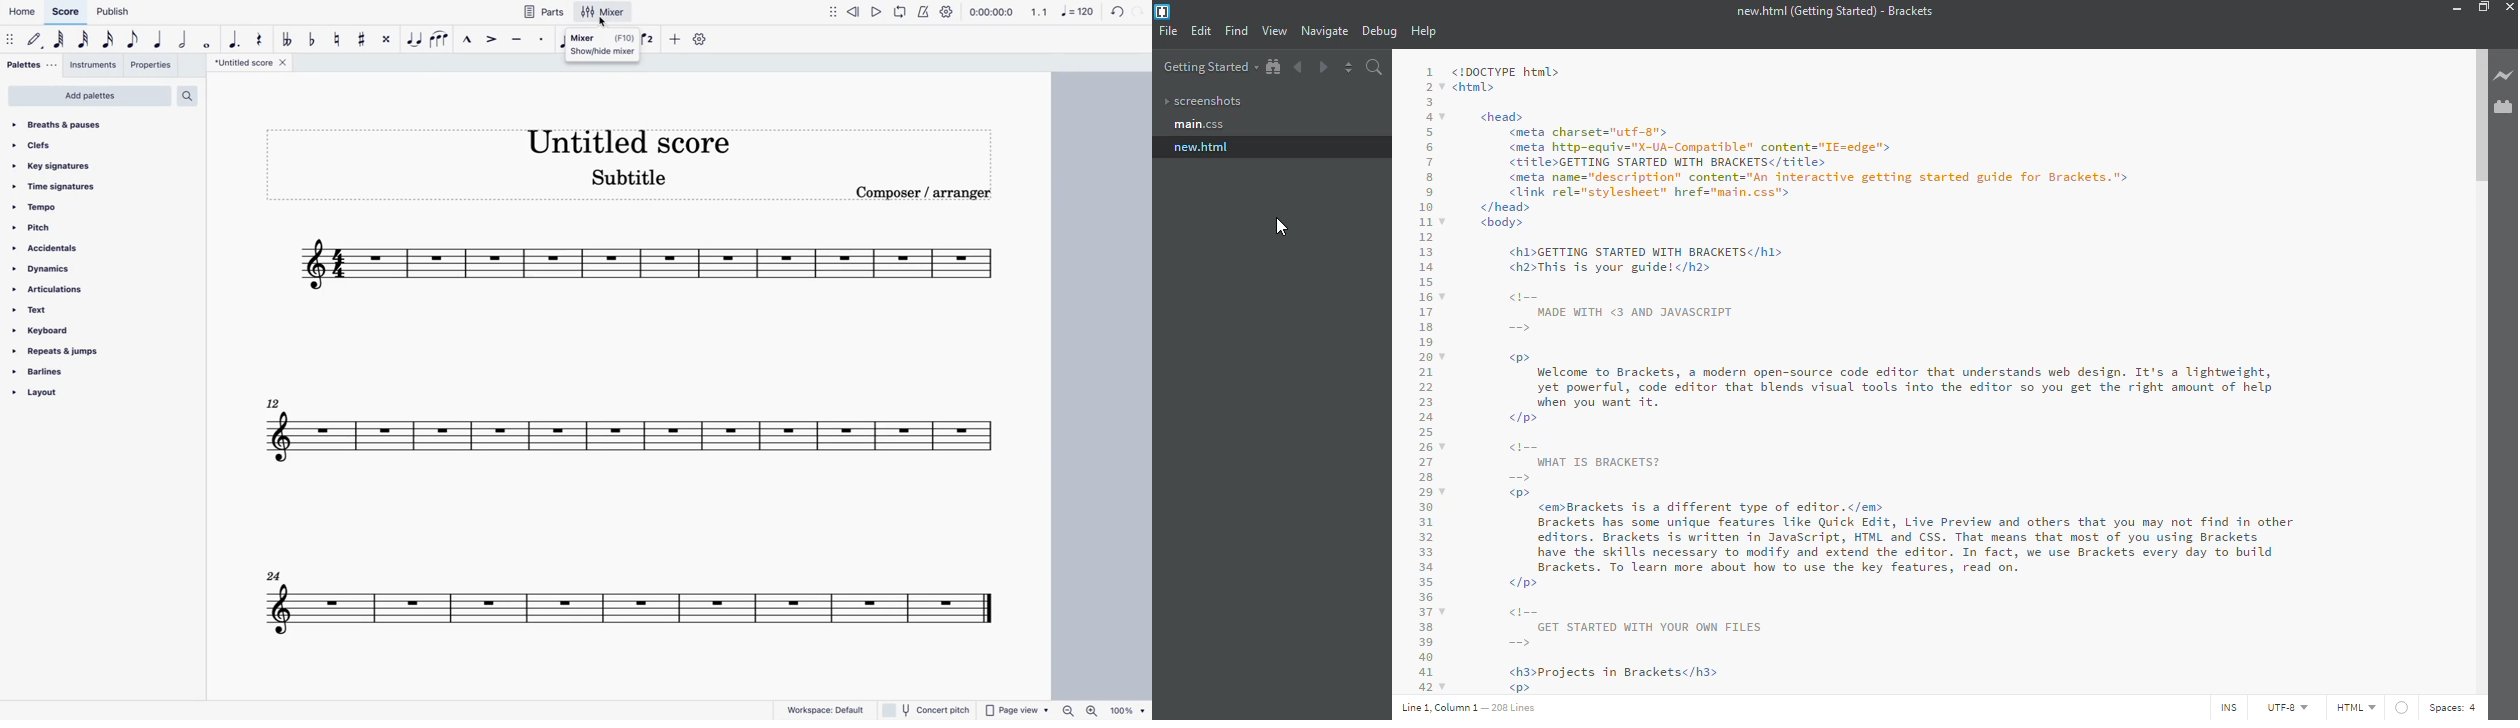 The height and width of the screenshot is (728, 2520). I want to click on accent, so click(490, 39).